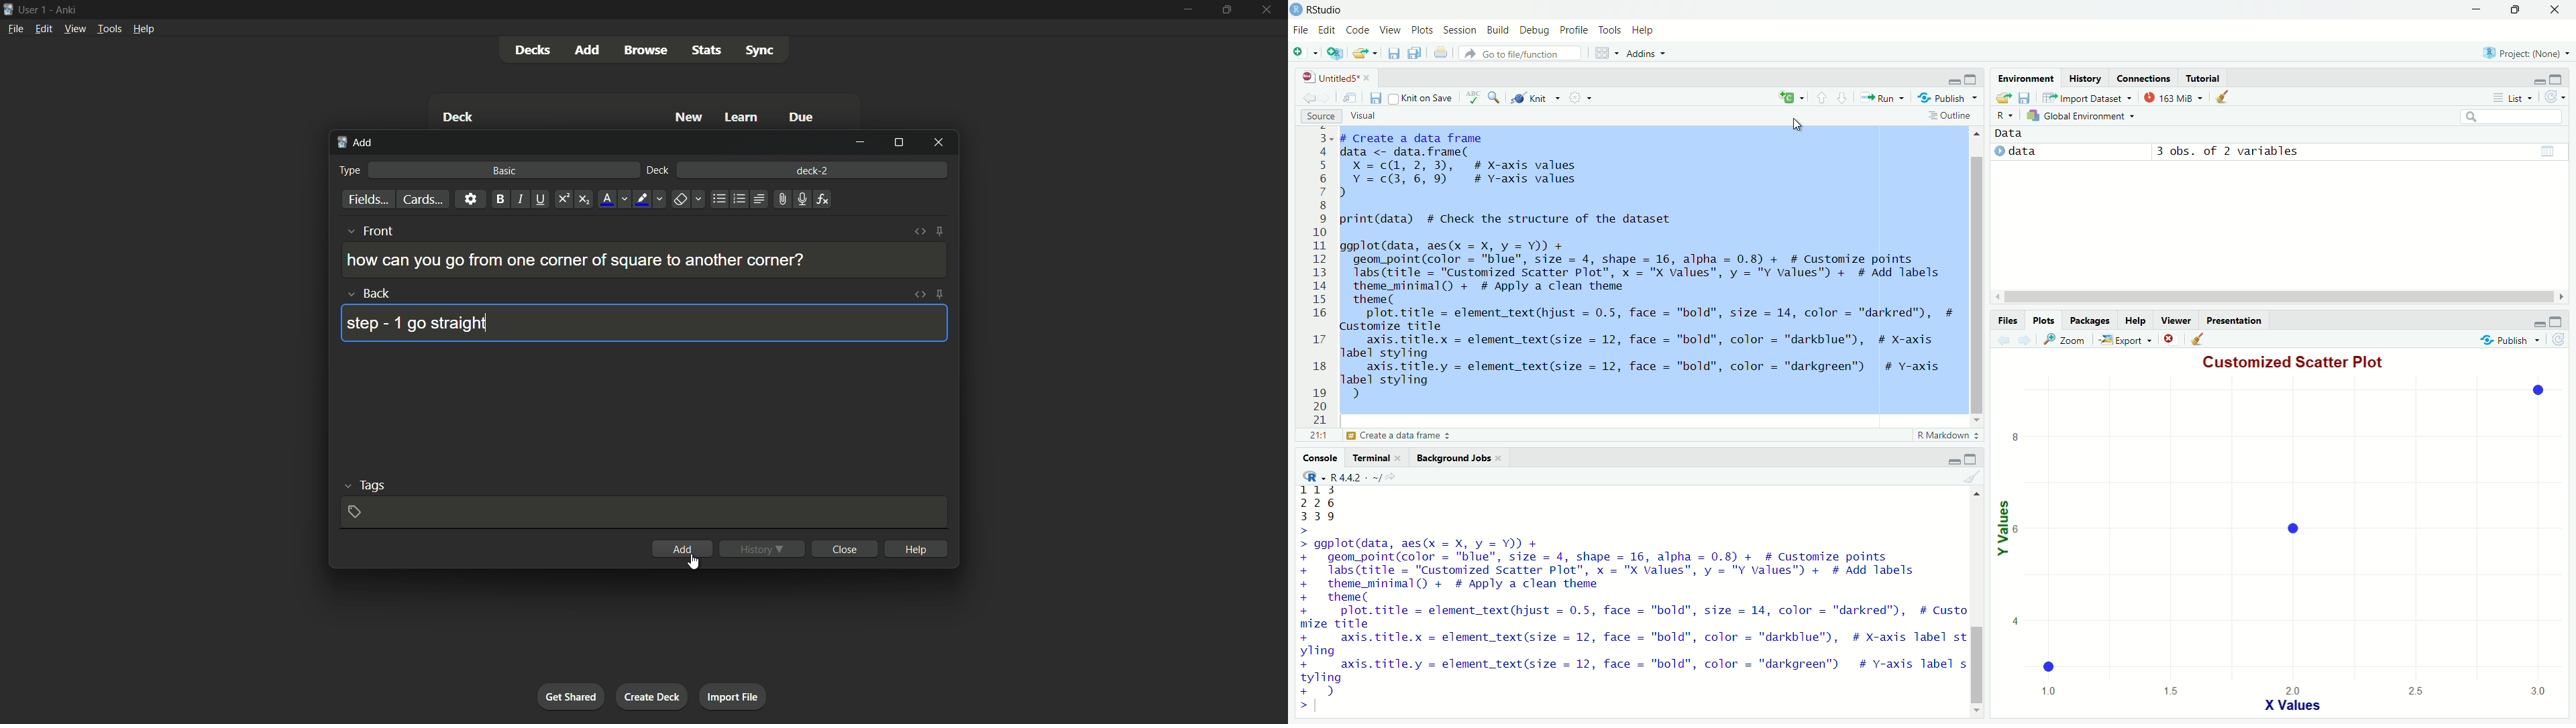 This screenshot has height=728, width=2576. Describe the element at coordinates (2287, 526) in the screenshot. I see `Scatter Plot point` at that location.